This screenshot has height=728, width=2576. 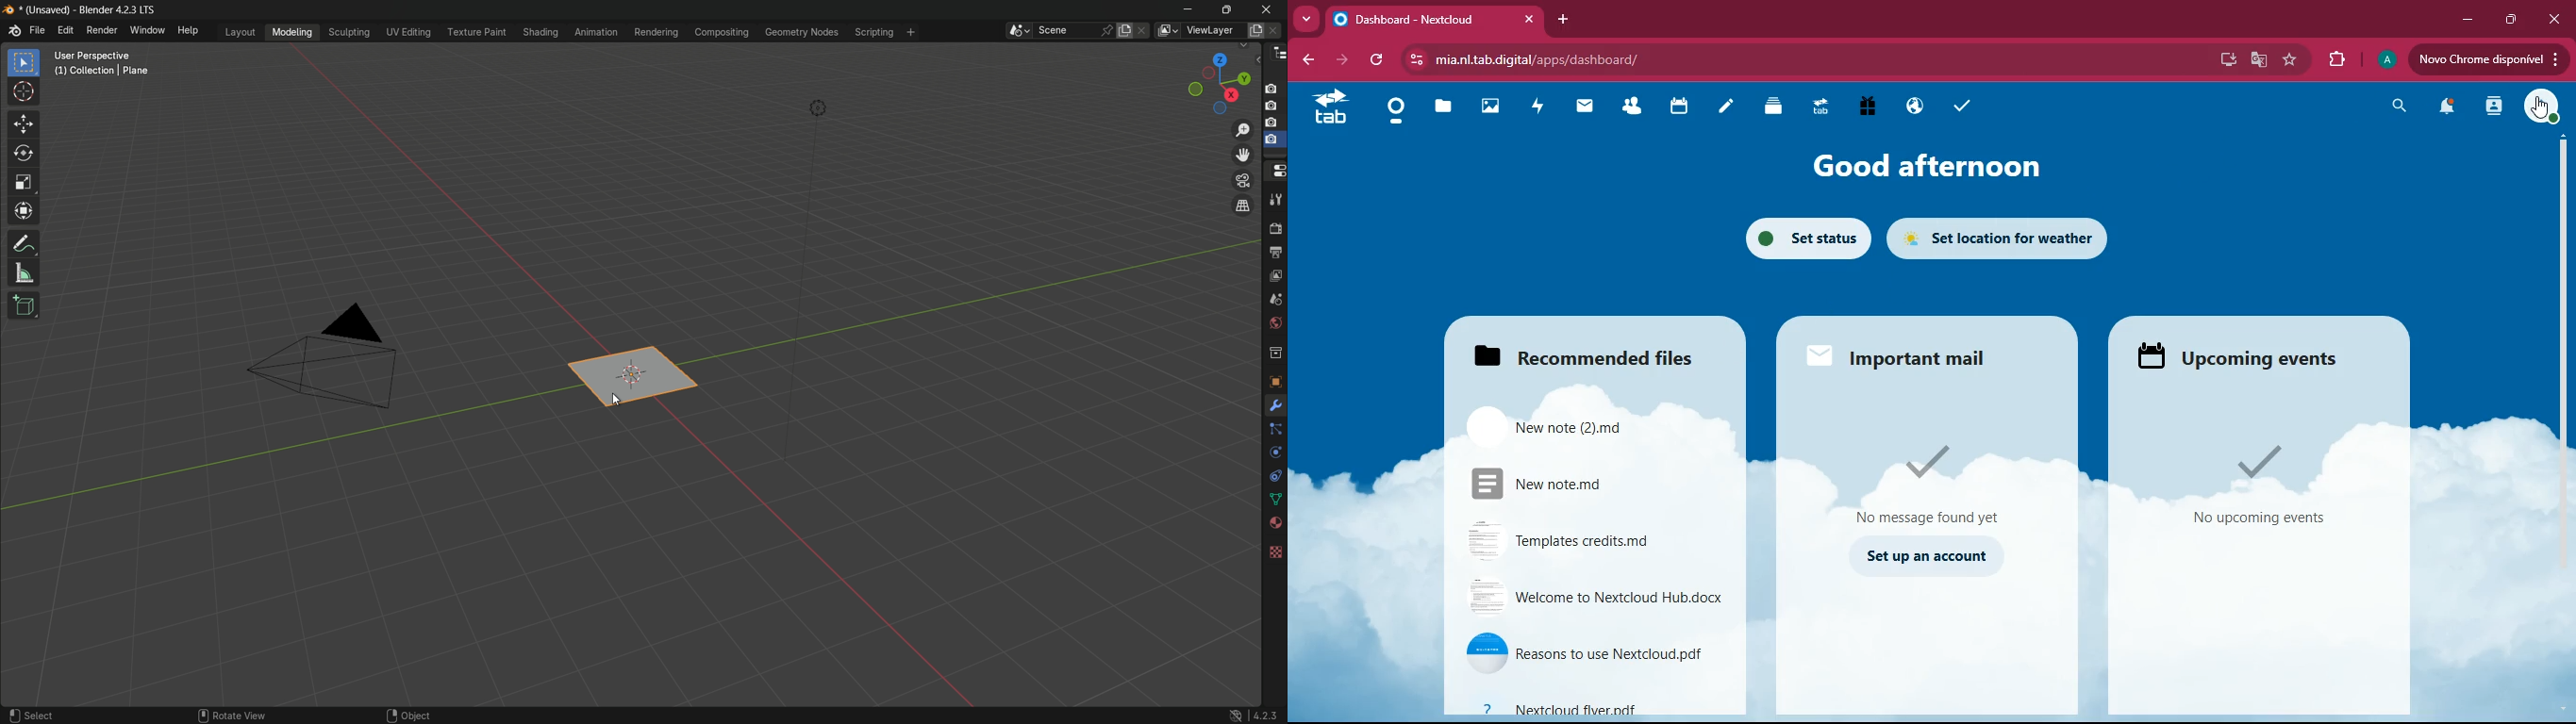 I want to click on file, so click(x=1593, y=653).